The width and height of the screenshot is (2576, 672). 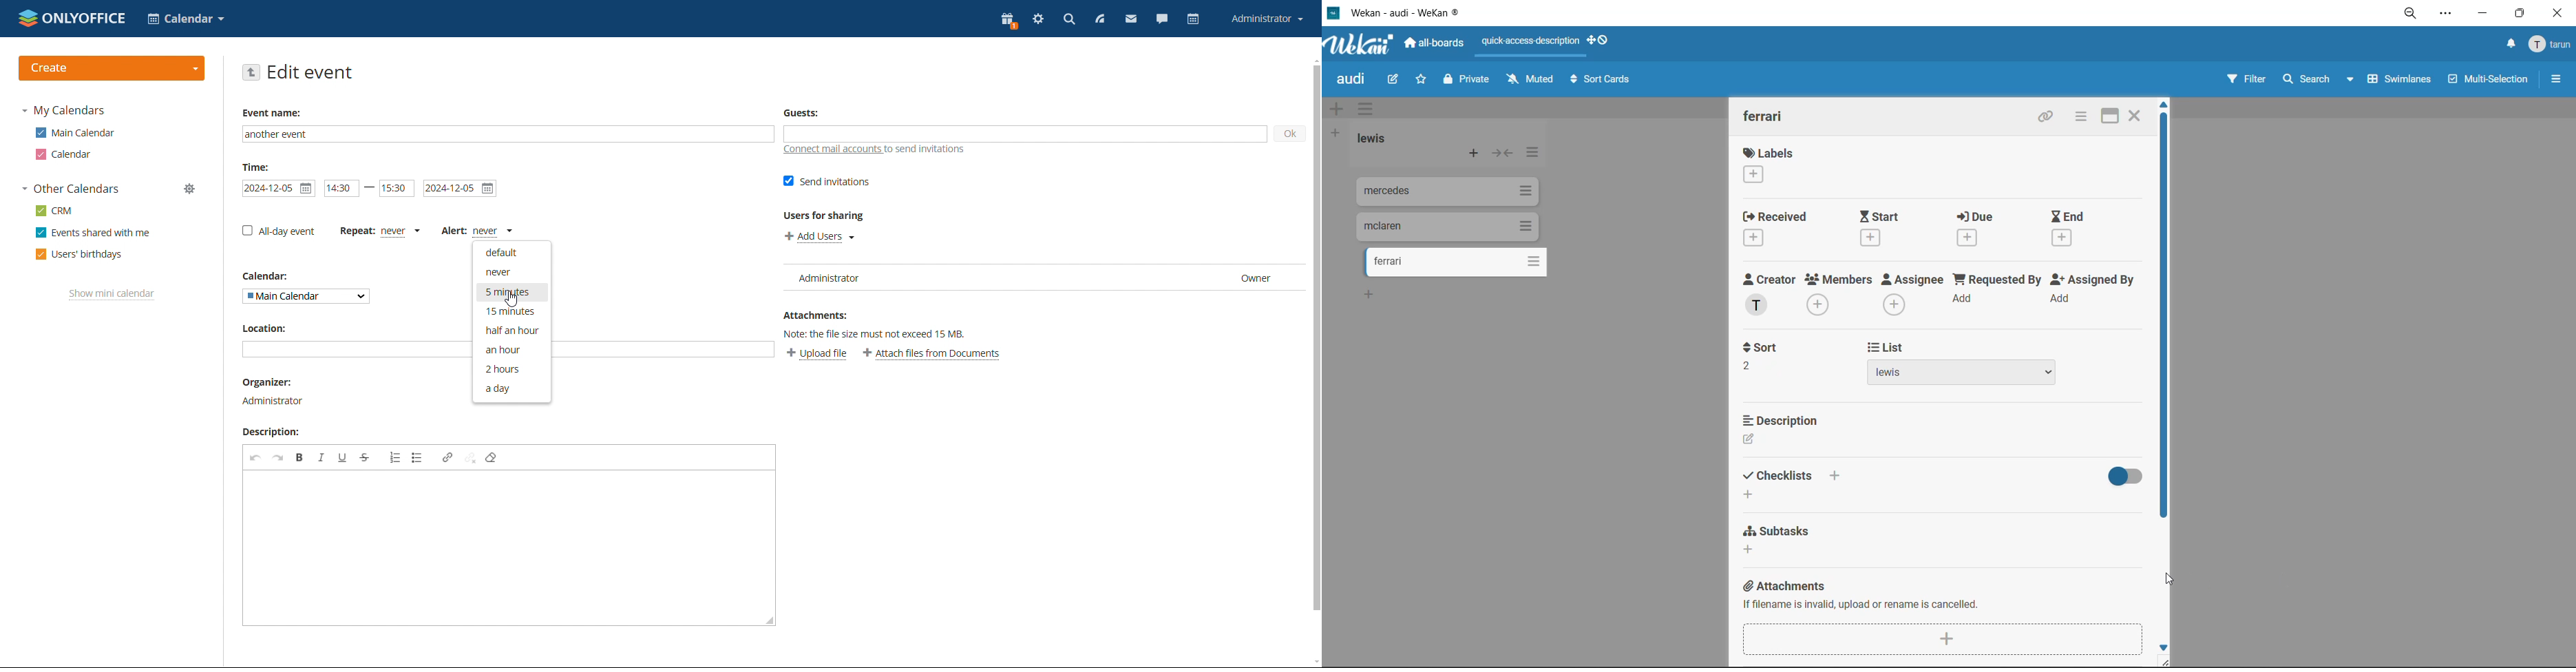 What do you see at coordinates (321, 457) in the screenshot?
I see `italic` at bounding box center [321, 457].